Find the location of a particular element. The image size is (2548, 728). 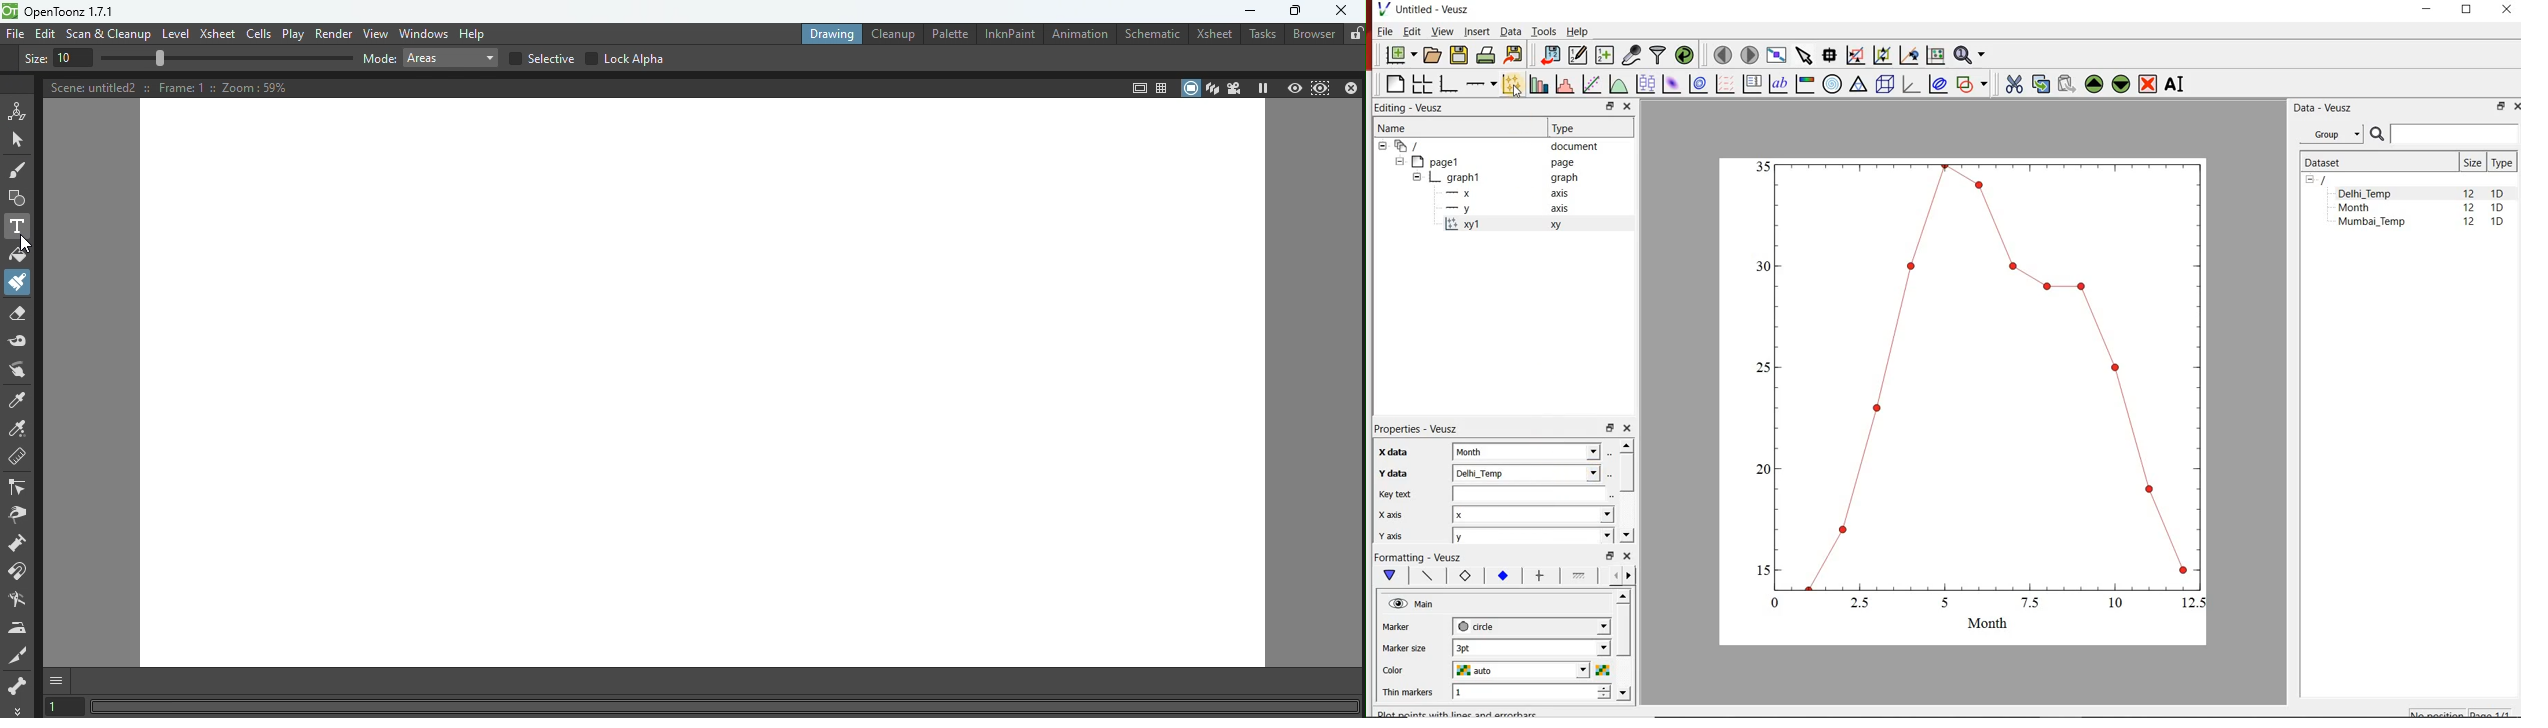

Type is located at coordinates (2502, 162).